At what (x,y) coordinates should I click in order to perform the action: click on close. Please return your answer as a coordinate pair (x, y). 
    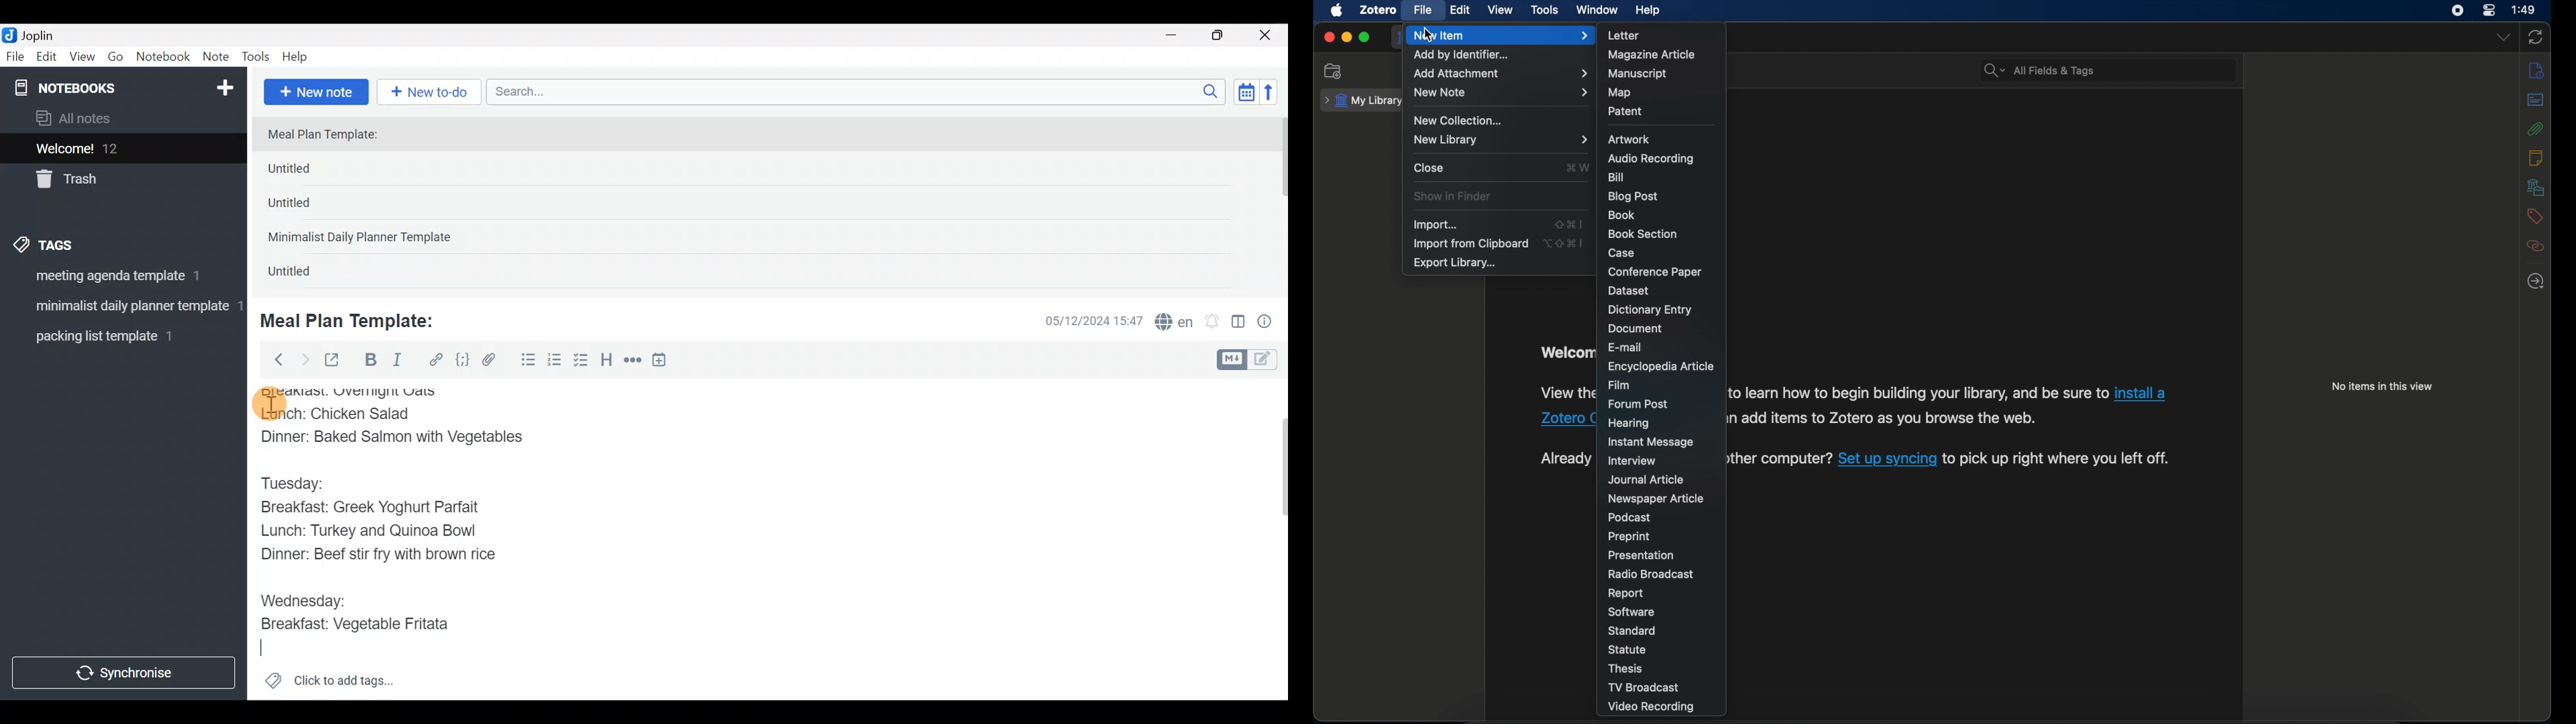
    Looking at the image, I should click on (1328, 37).